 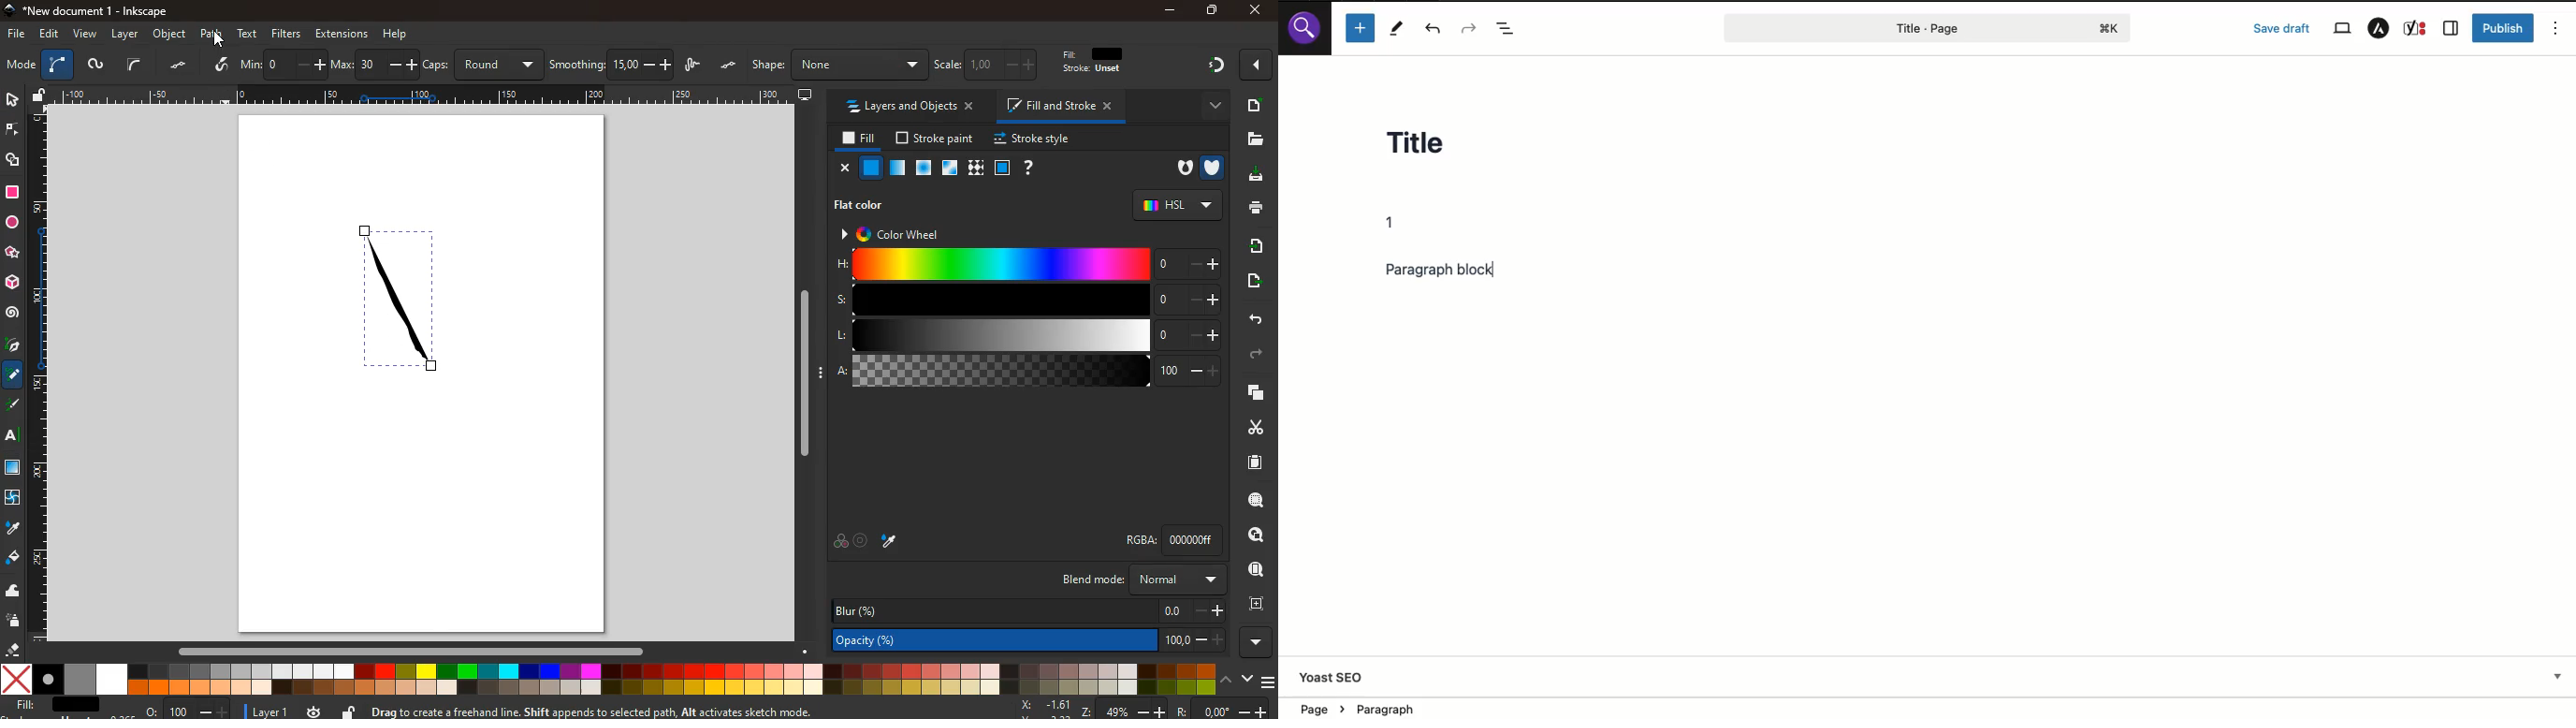 I want to click on Tools, so click(x=1397, y=28).